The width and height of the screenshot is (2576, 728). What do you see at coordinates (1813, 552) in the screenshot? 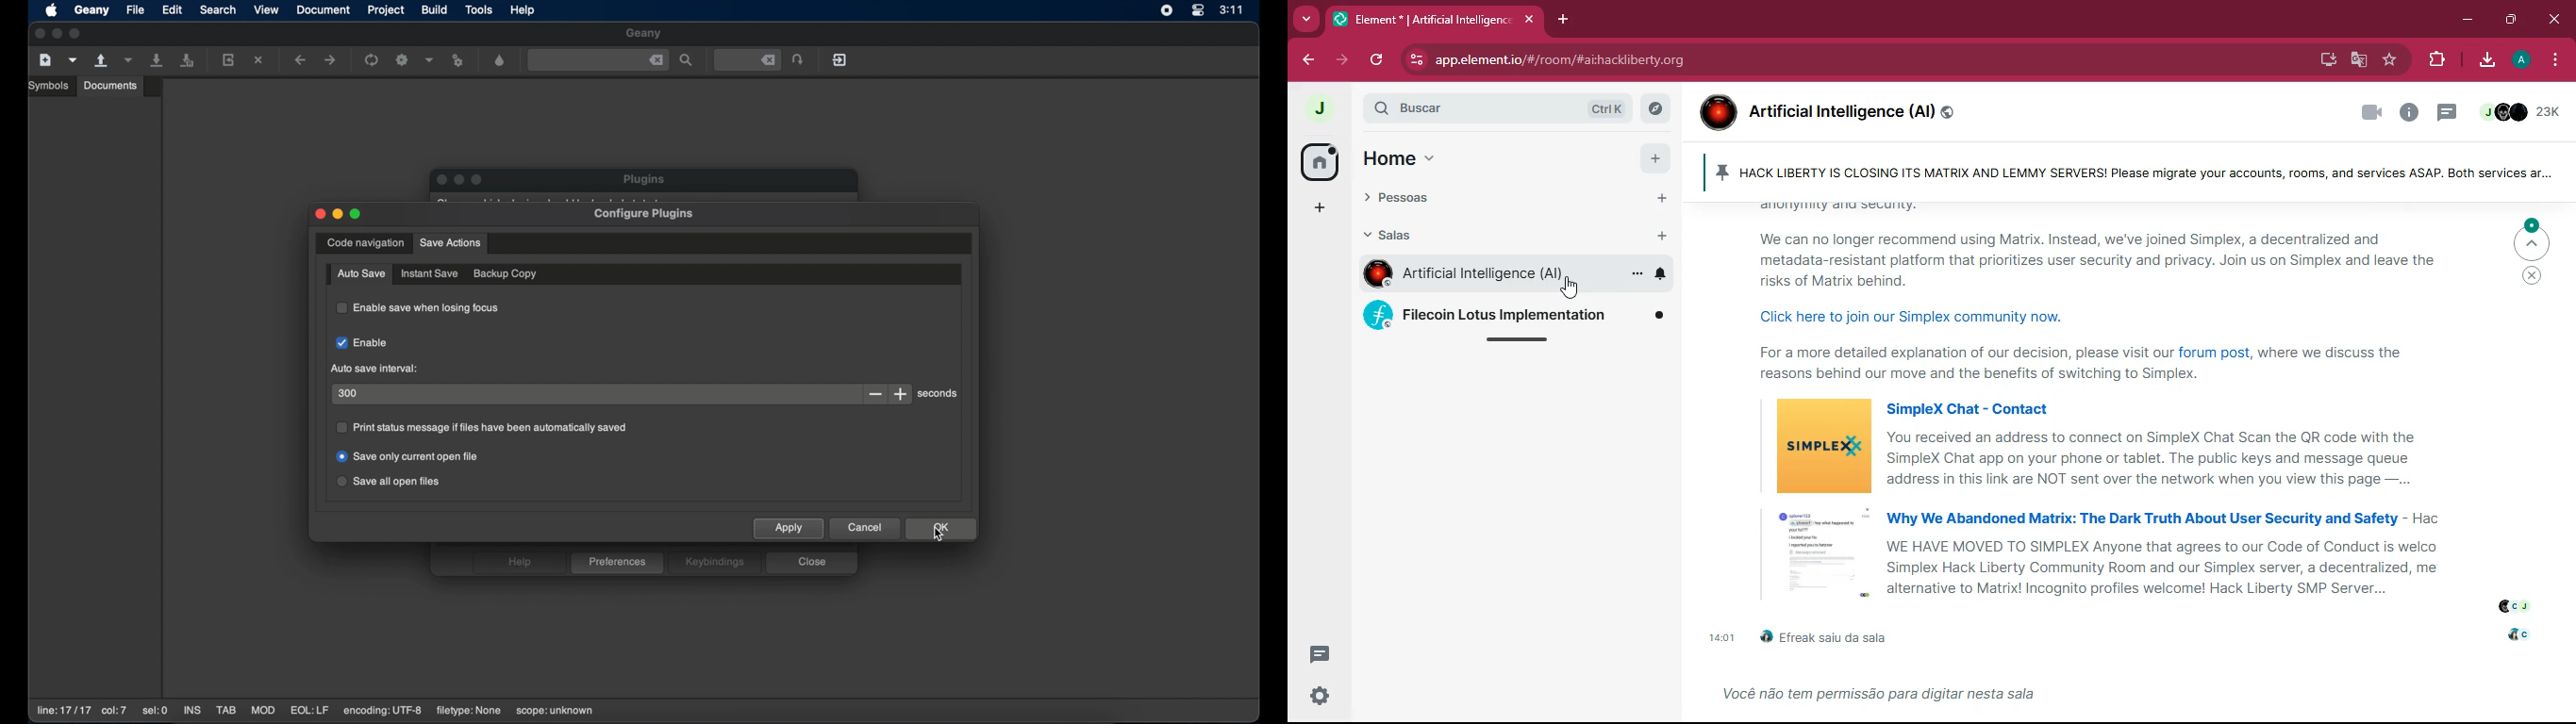
I see `link image` at bounding box center [1813, 552].